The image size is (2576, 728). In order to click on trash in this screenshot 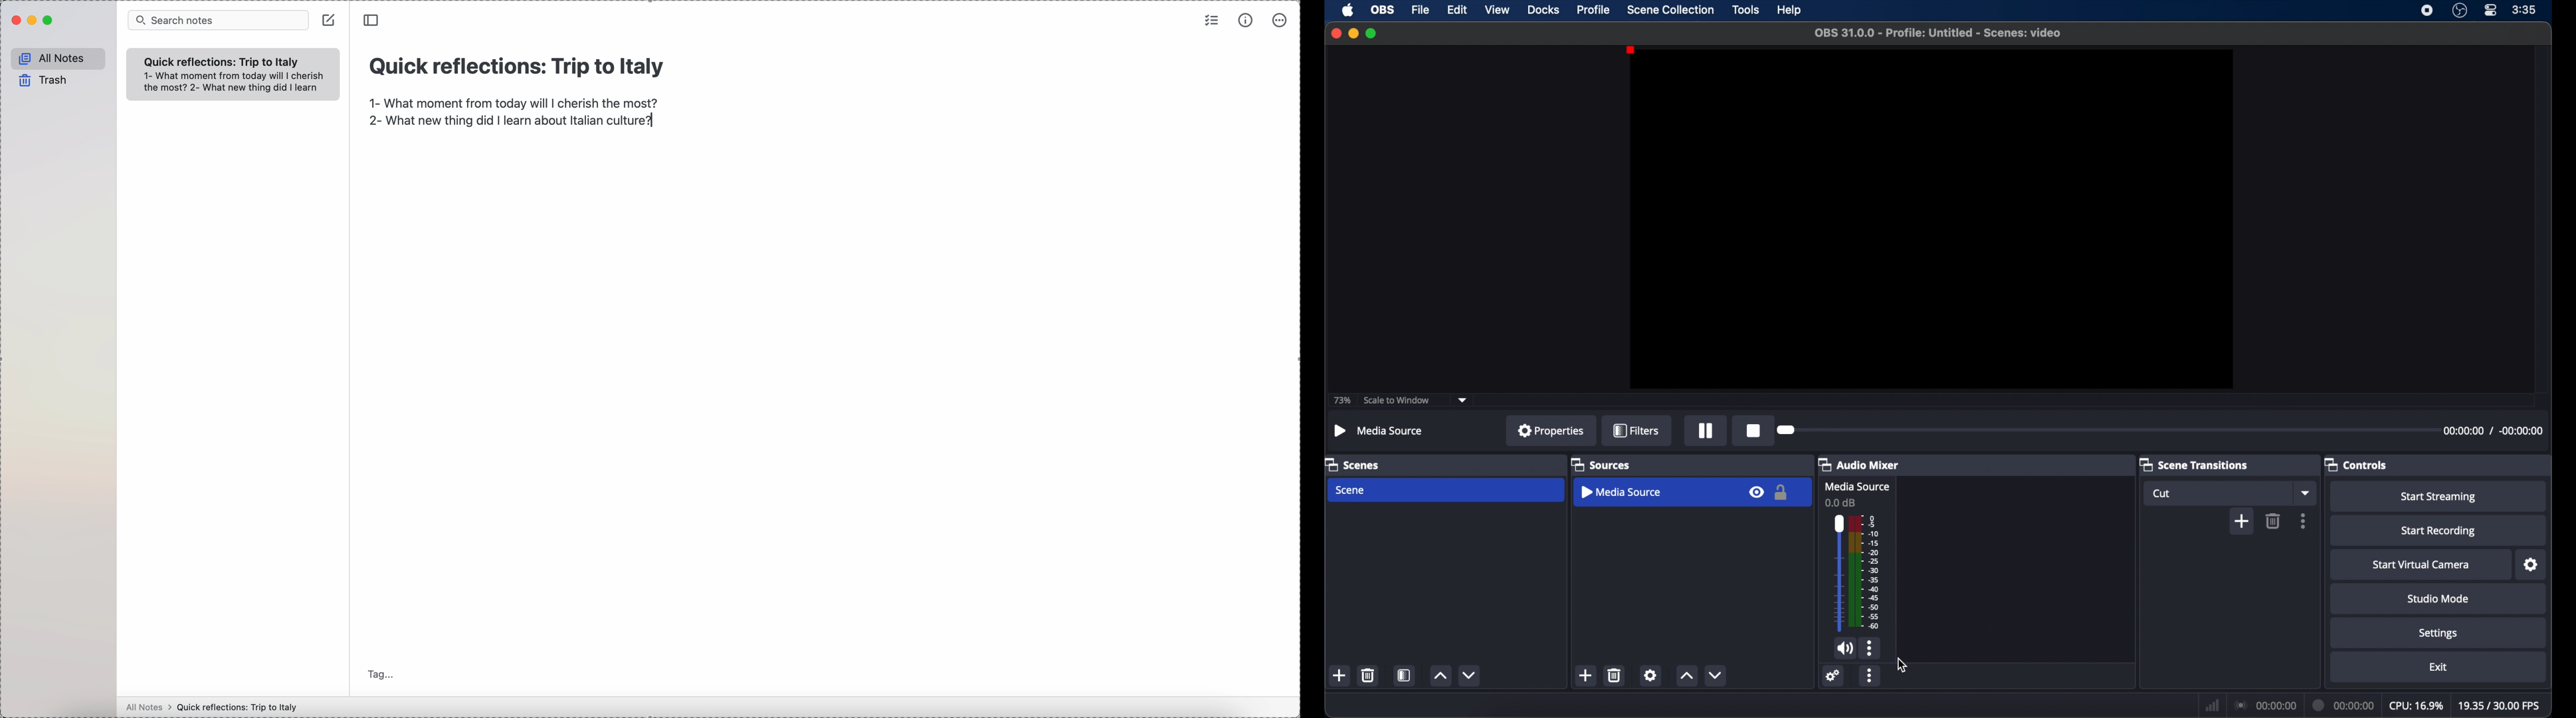, I will do `click(41, 81)`.